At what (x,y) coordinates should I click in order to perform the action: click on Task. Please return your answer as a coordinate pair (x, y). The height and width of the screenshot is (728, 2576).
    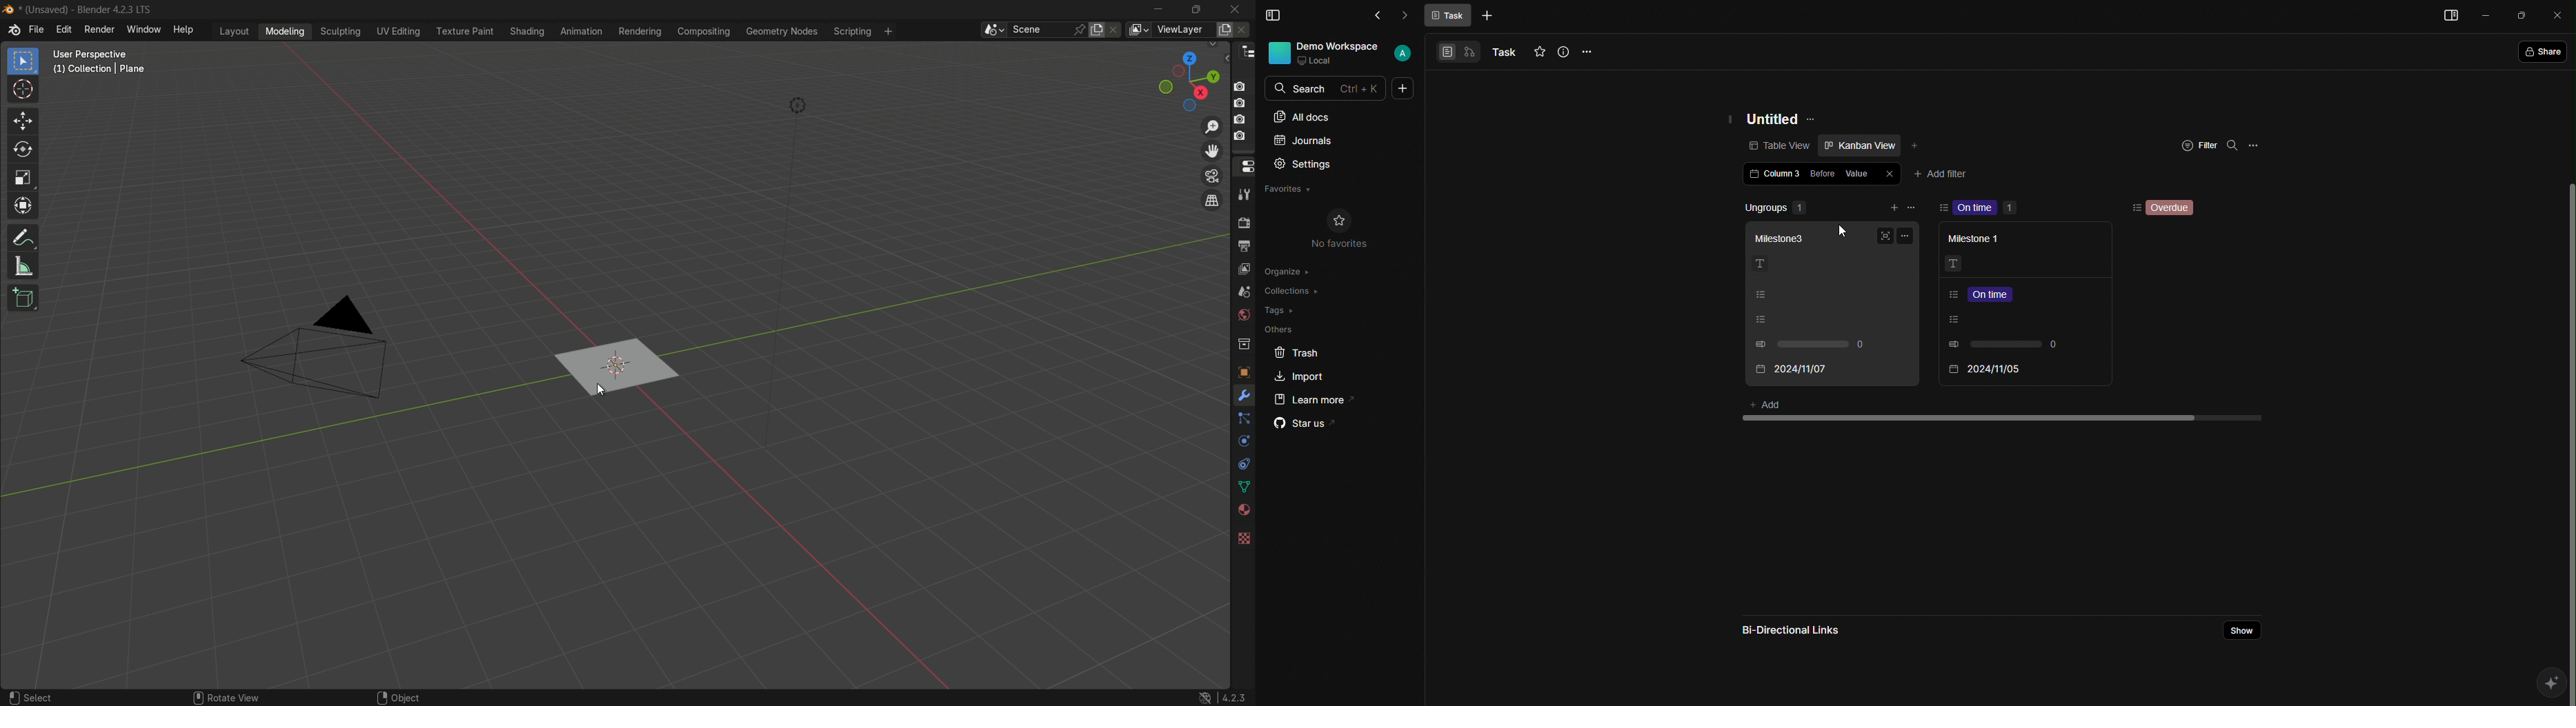
    Looking at the image, I should click on (1504, 52).